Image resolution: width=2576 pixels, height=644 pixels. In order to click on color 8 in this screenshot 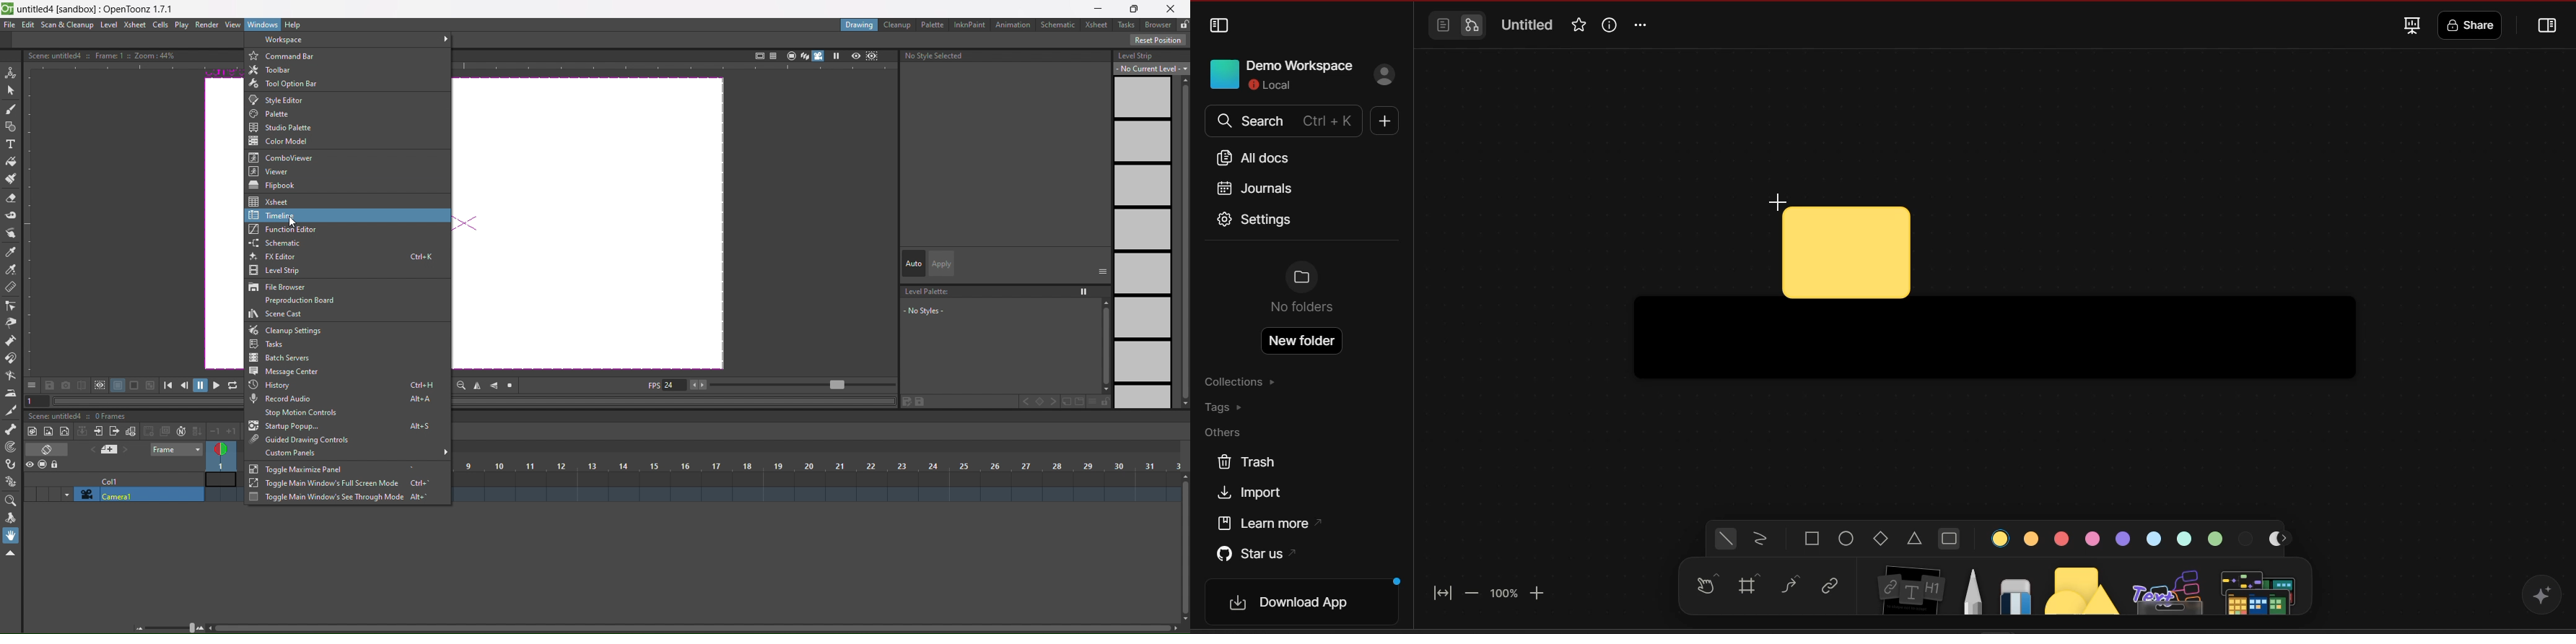, I will do `click(2217, 537)`.